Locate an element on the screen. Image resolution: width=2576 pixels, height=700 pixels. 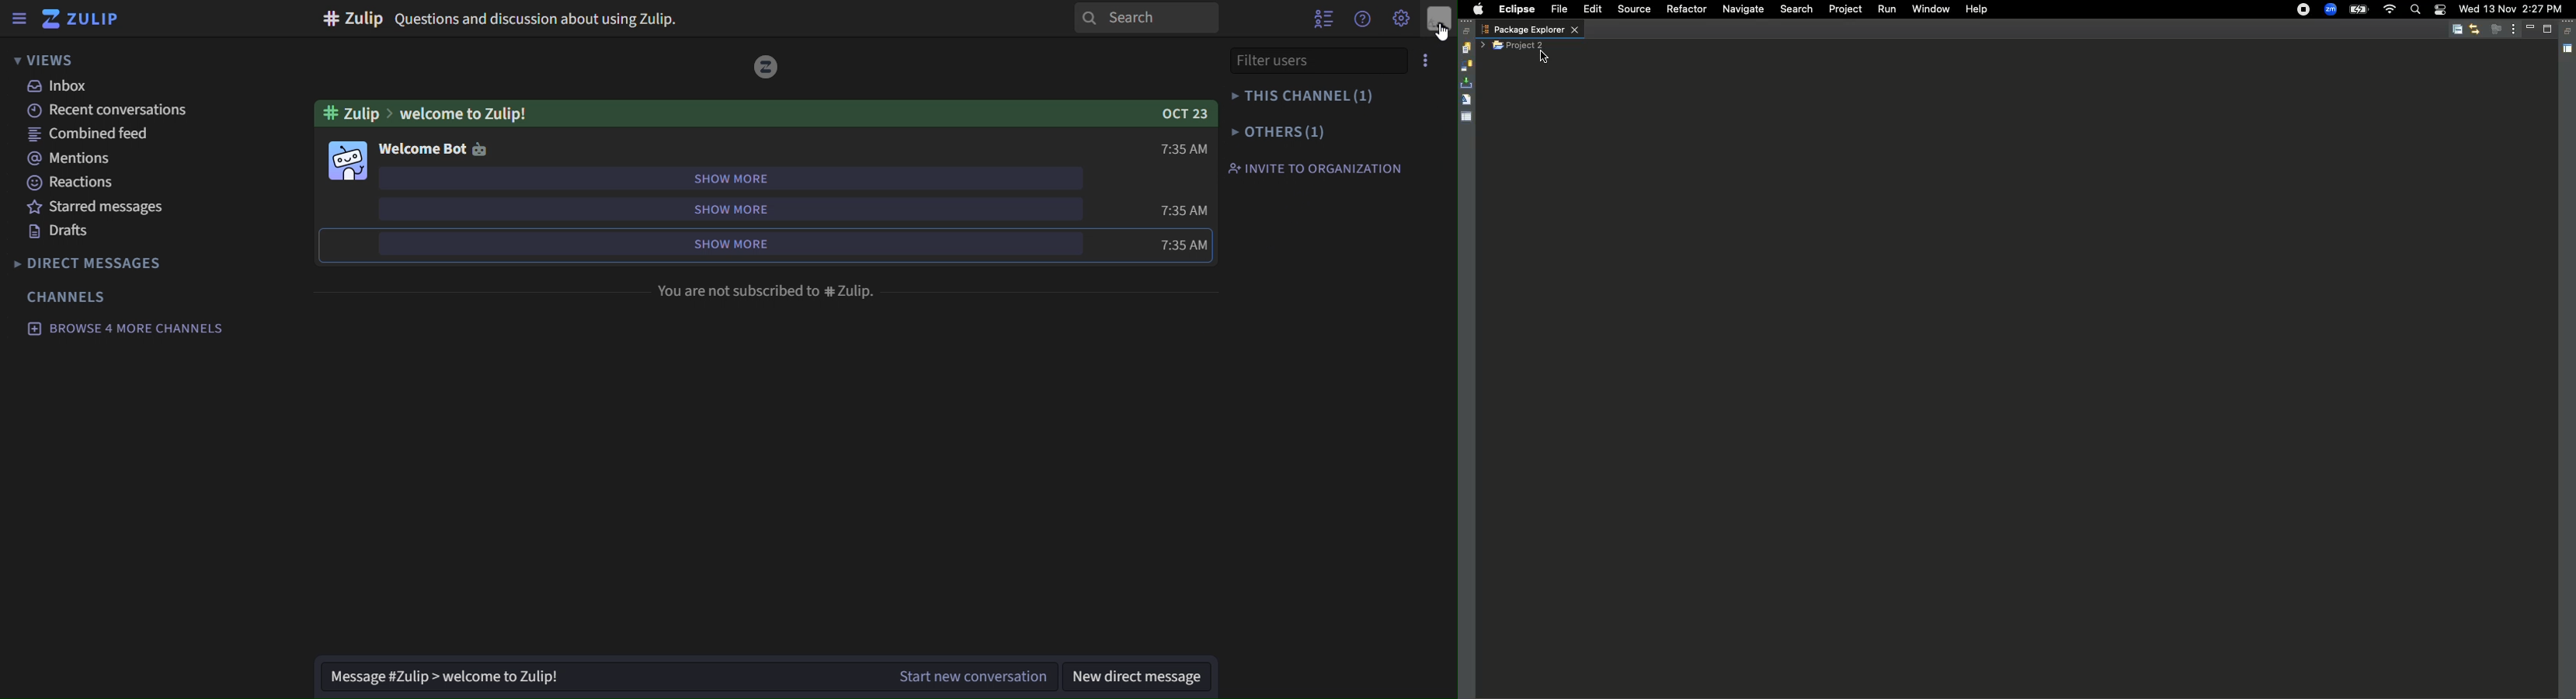
channels is located at coordinates (70, 296).